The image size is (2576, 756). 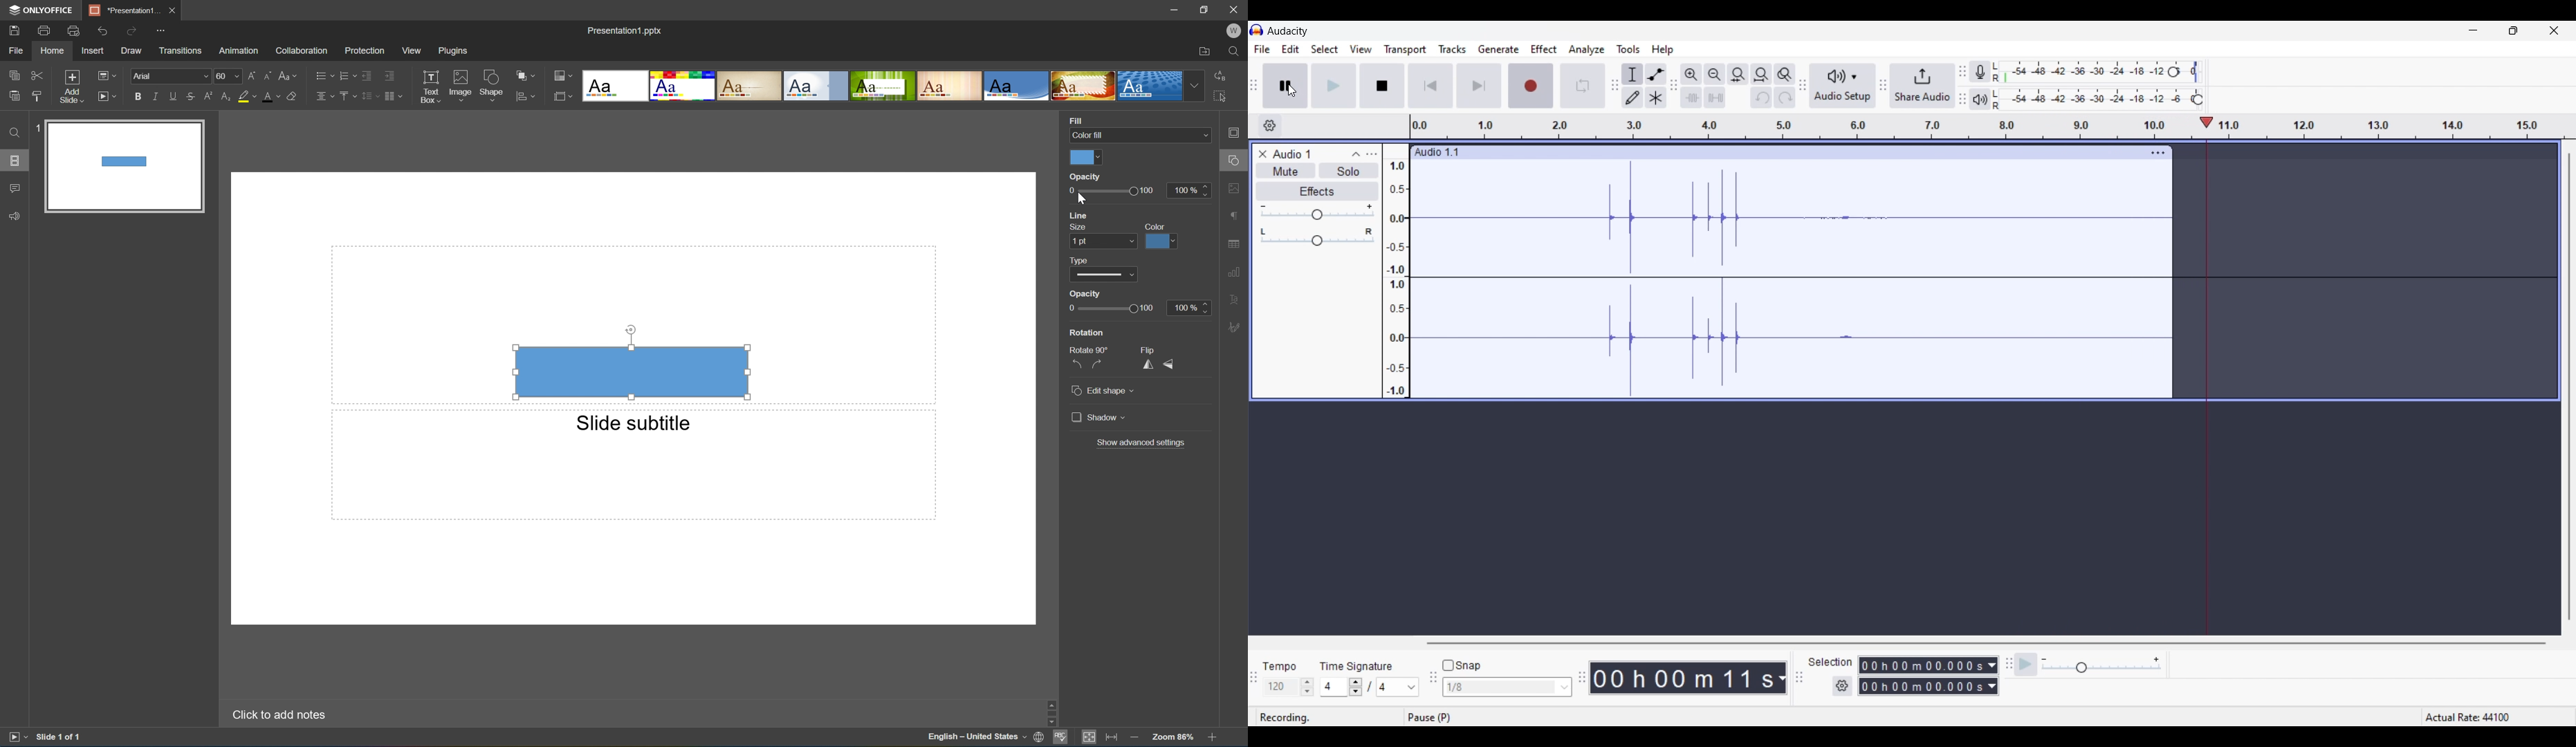 What do you see at coordinates (1761, 97) in the screenshot?
I see `Undo` at bounding box center [1761, 97].